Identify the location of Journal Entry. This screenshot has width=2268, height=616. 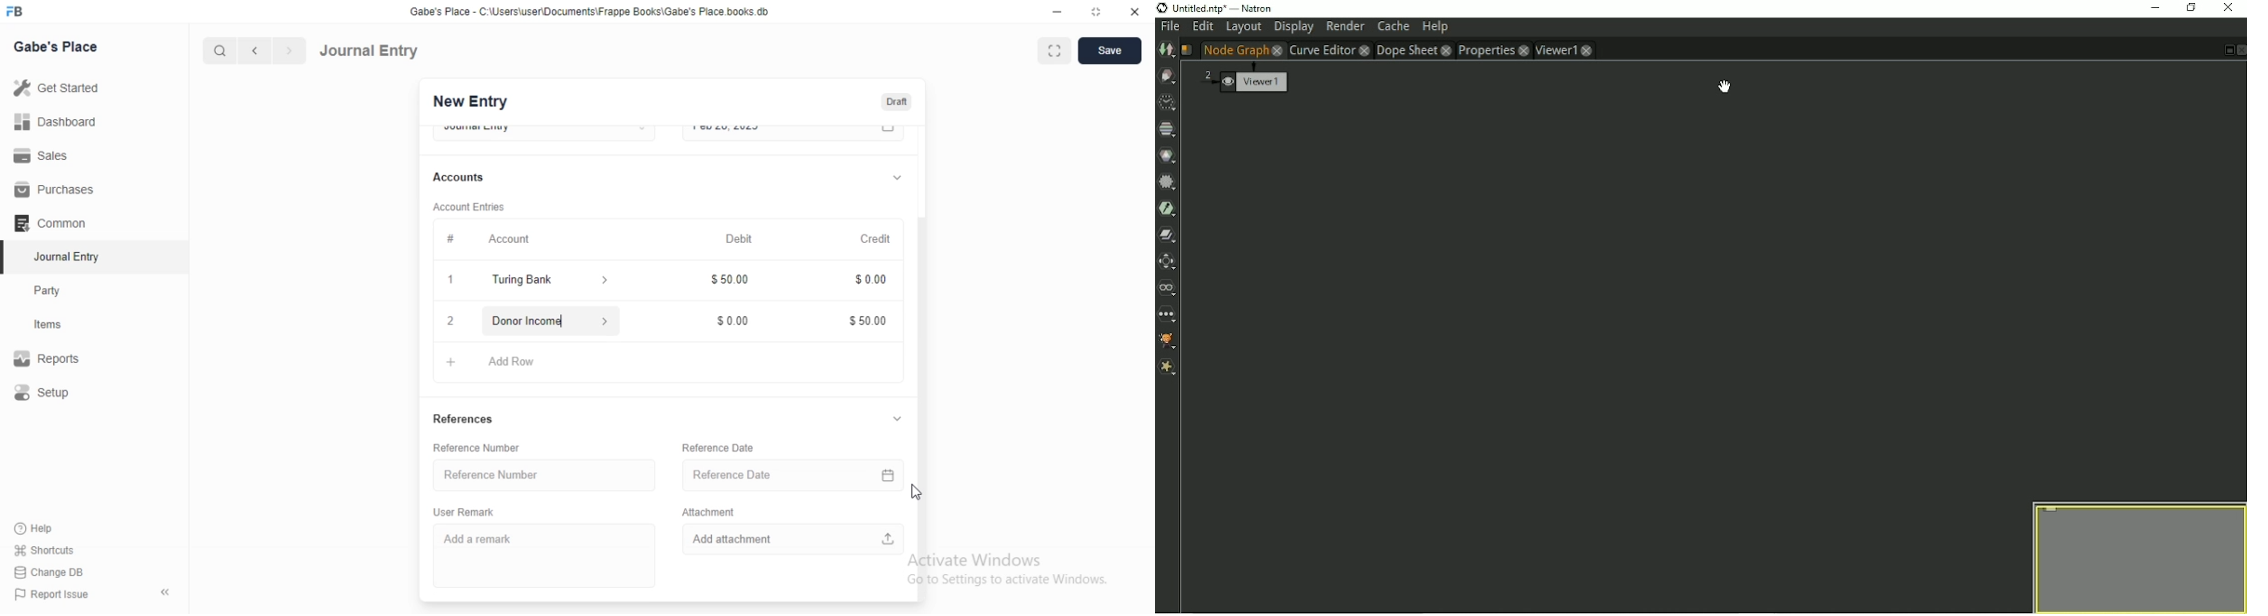
(59, 258).